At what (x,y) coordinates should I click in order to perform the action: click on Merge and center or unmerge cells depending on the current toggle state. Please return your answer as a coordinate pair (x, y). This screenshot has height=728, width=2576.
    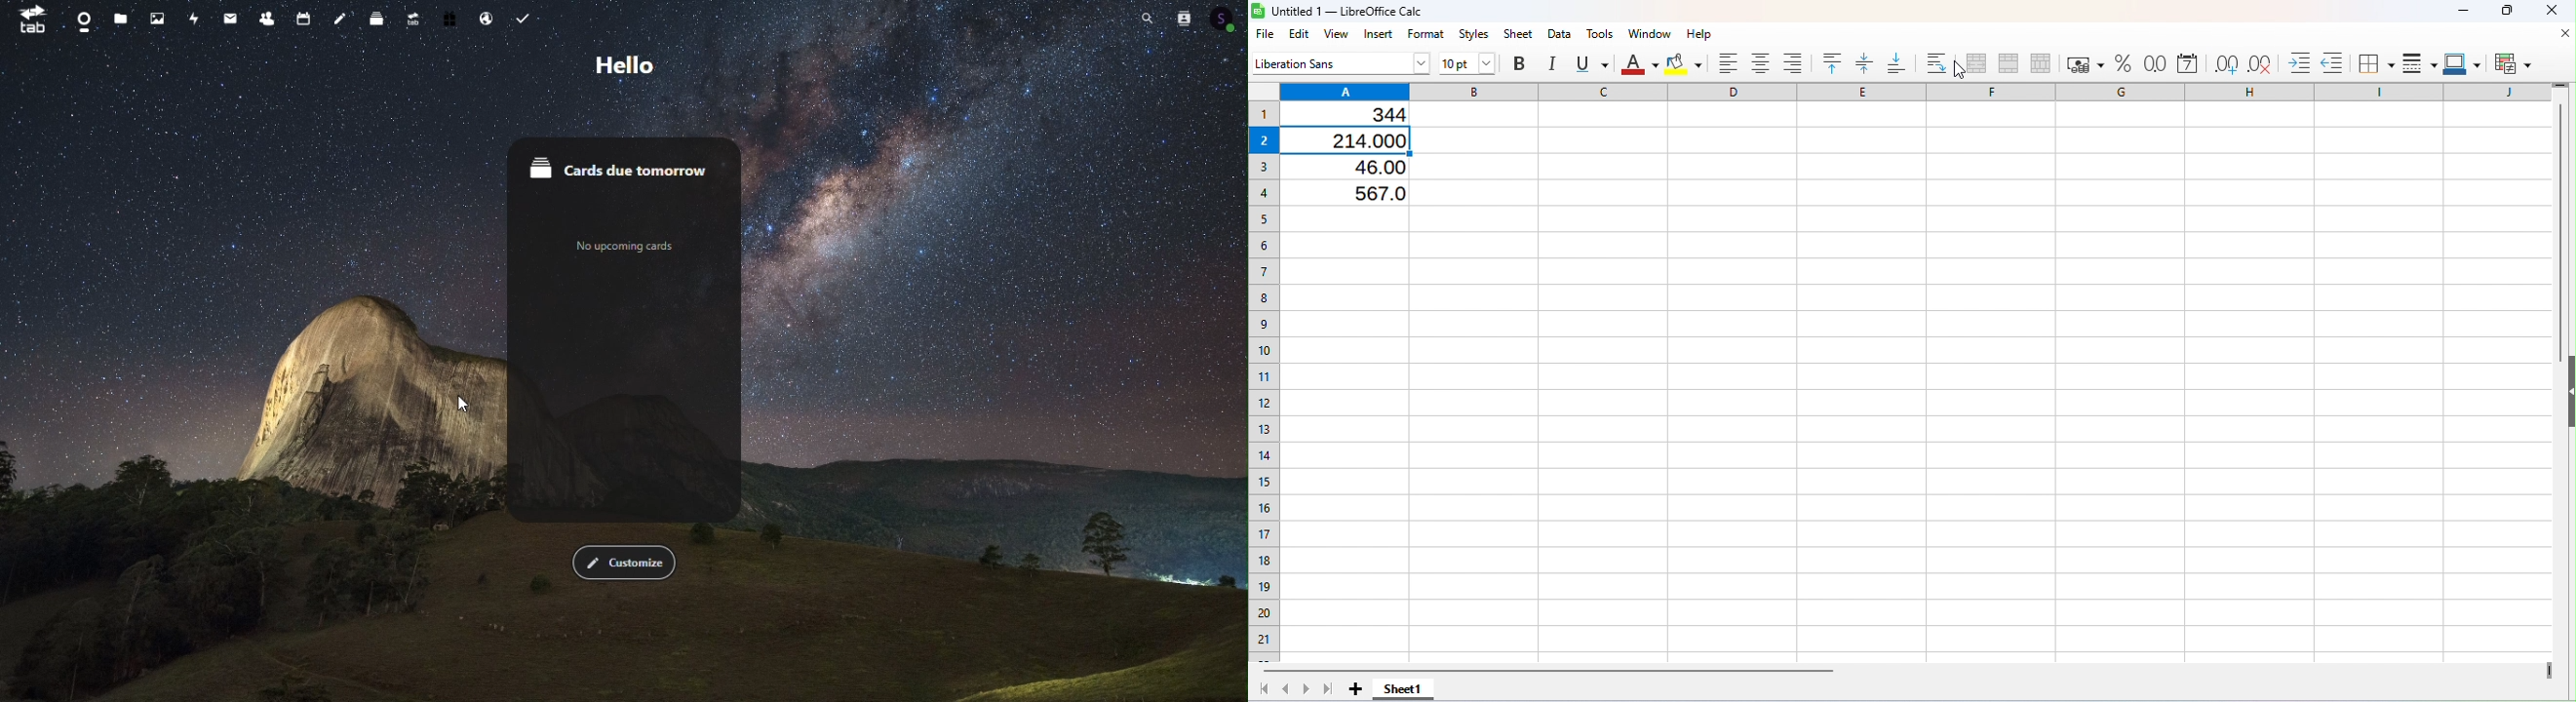
    Looking at the image, I should click on (1975, 64).